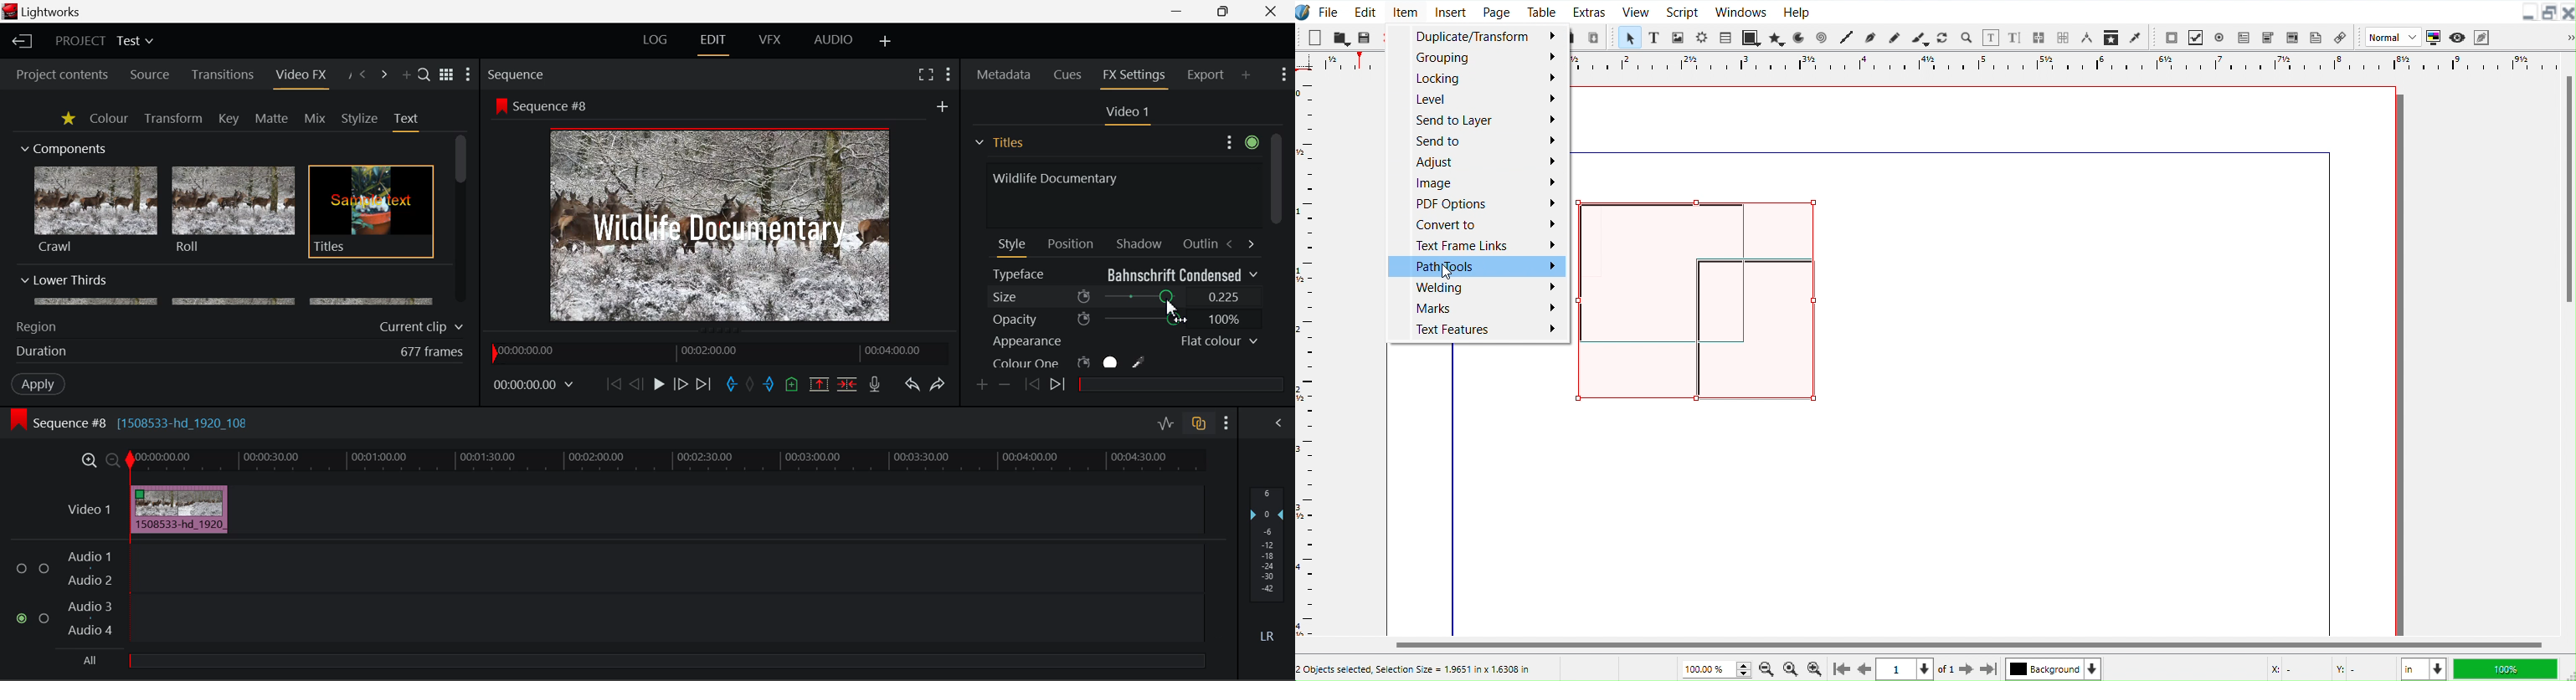 The image size is (2576, 700). What do you see at coordinates (2329, 399) in the screenshot?
I see `line` at bounding box center [2329, 399].